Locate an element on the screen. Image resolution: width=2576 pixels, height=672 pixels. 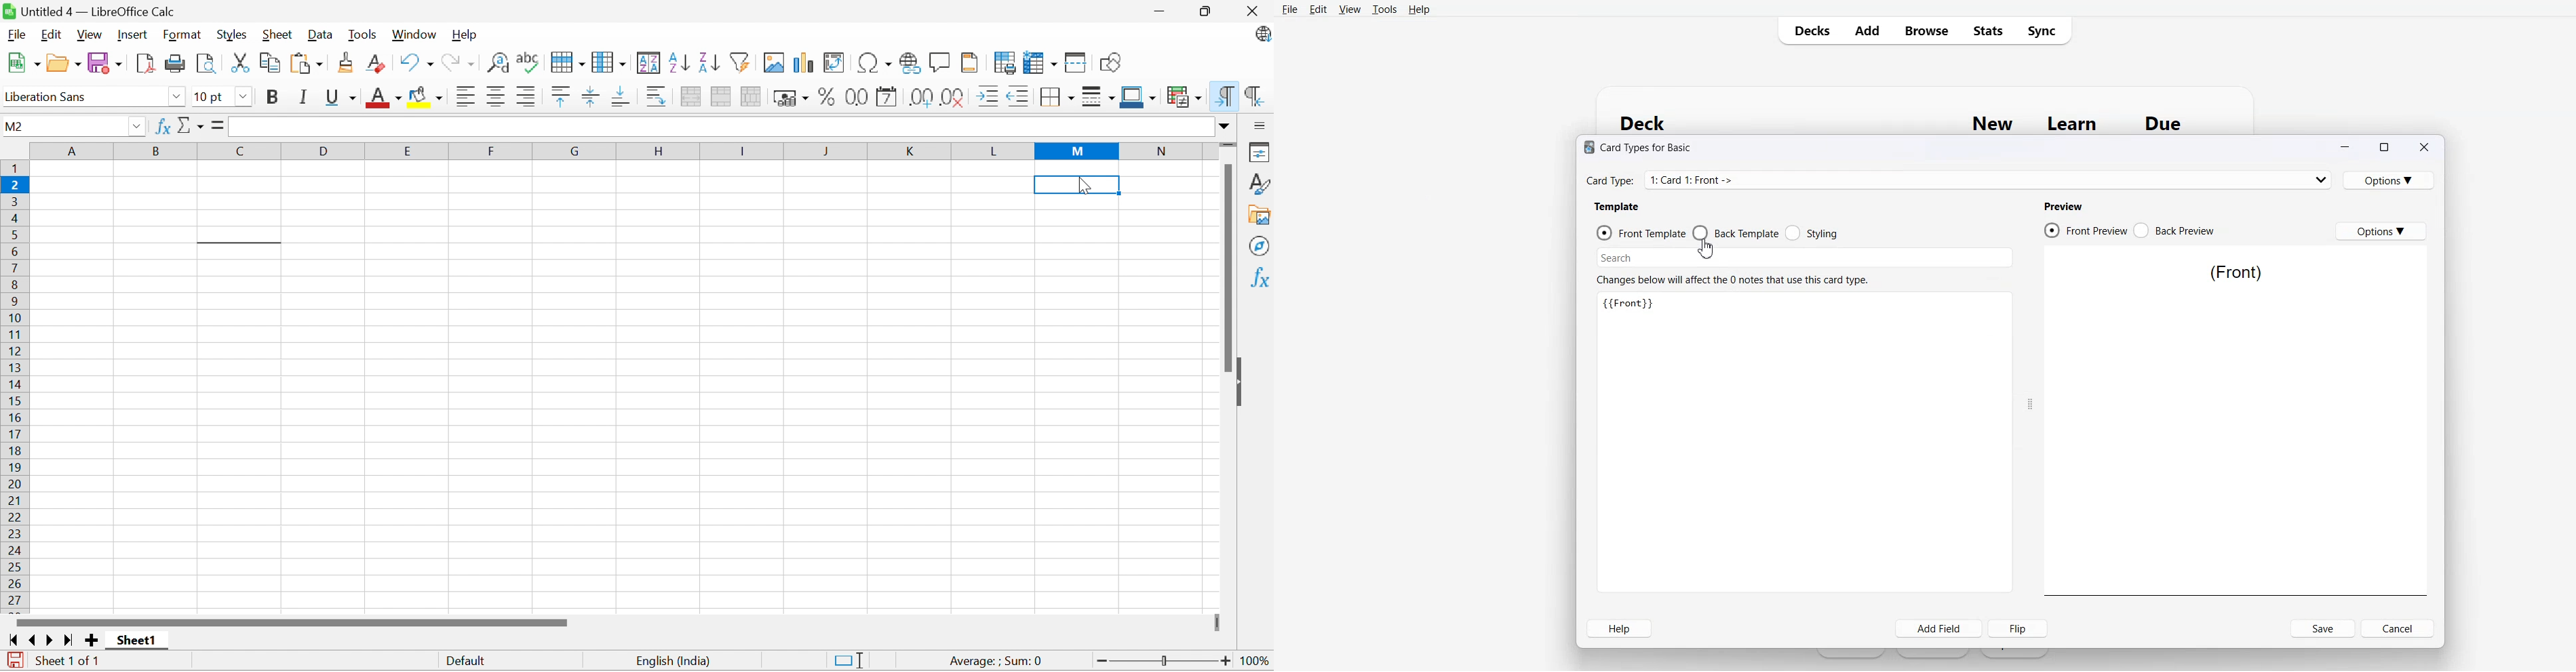
Insert image is located at coordinates (775, 63).